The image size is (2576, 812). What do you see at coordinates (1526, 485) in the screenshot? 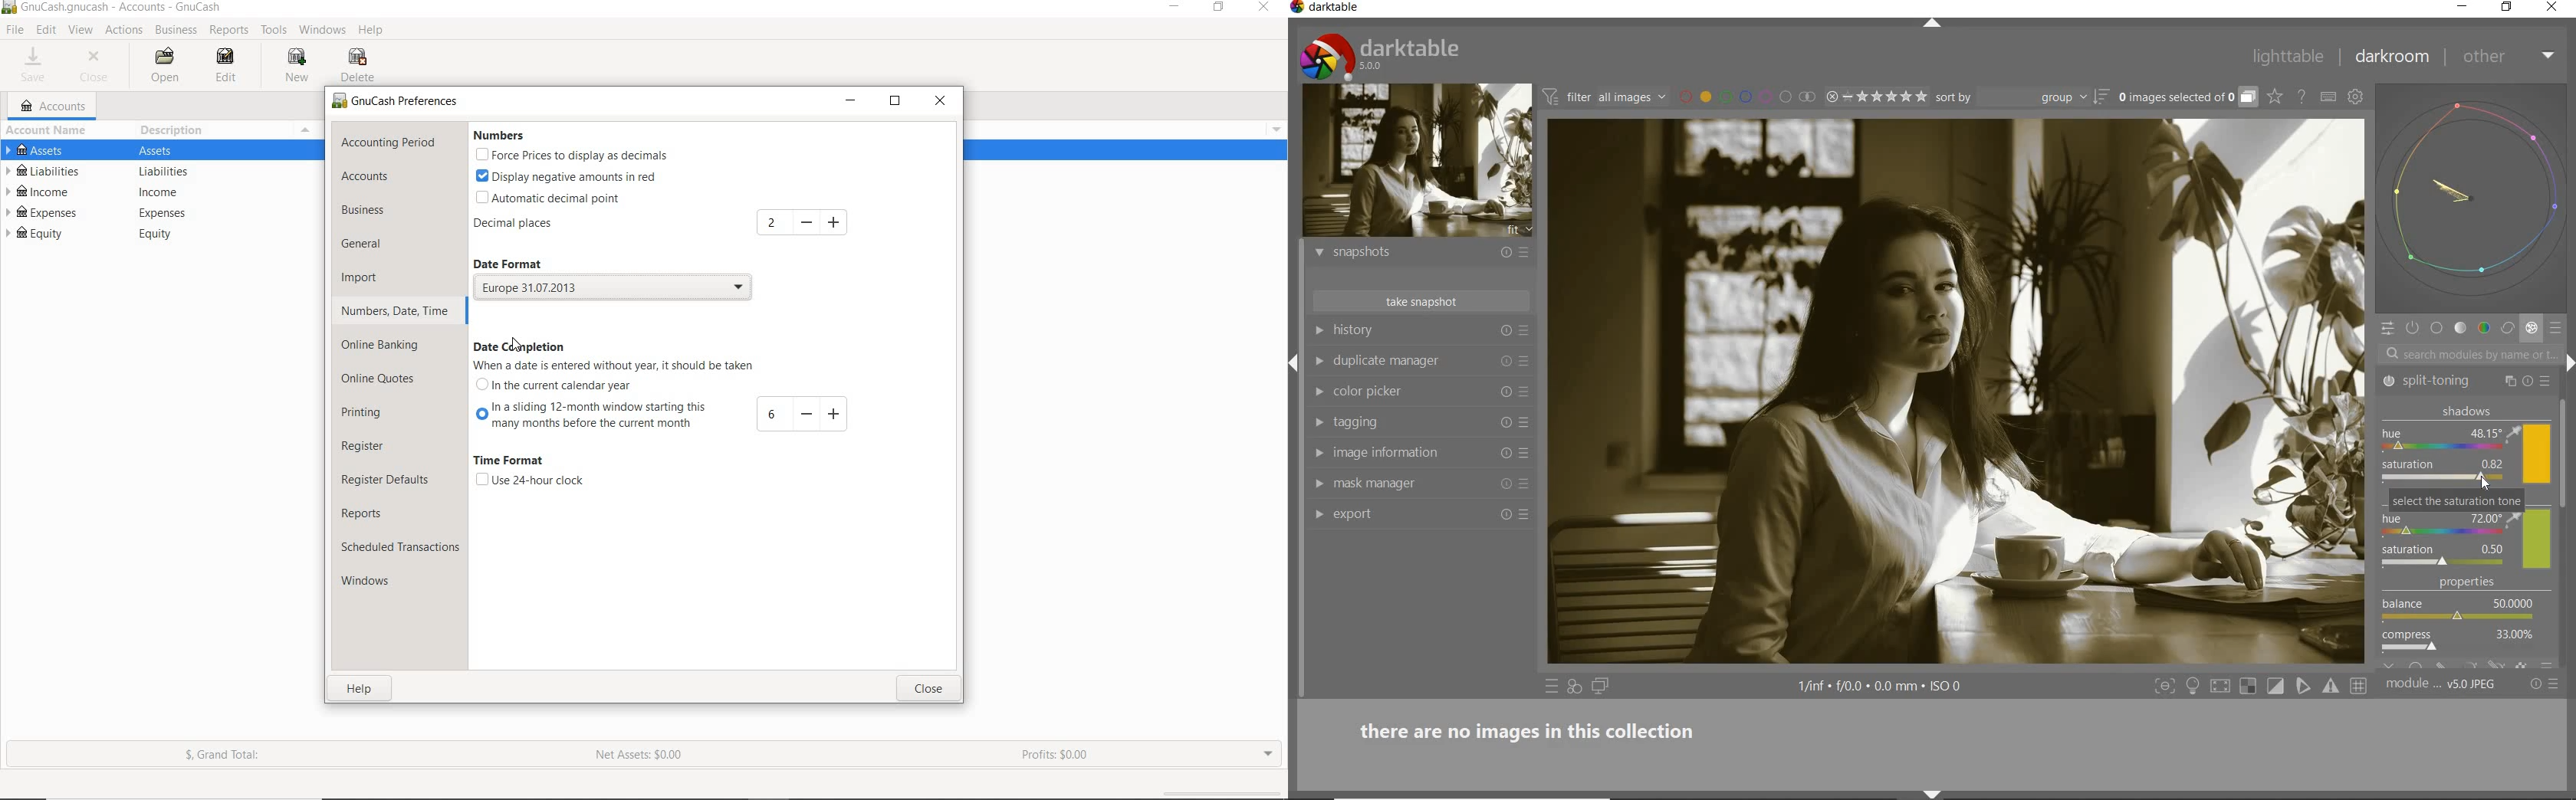
I see `preset and preferences` at bounding box center [1526, 485].